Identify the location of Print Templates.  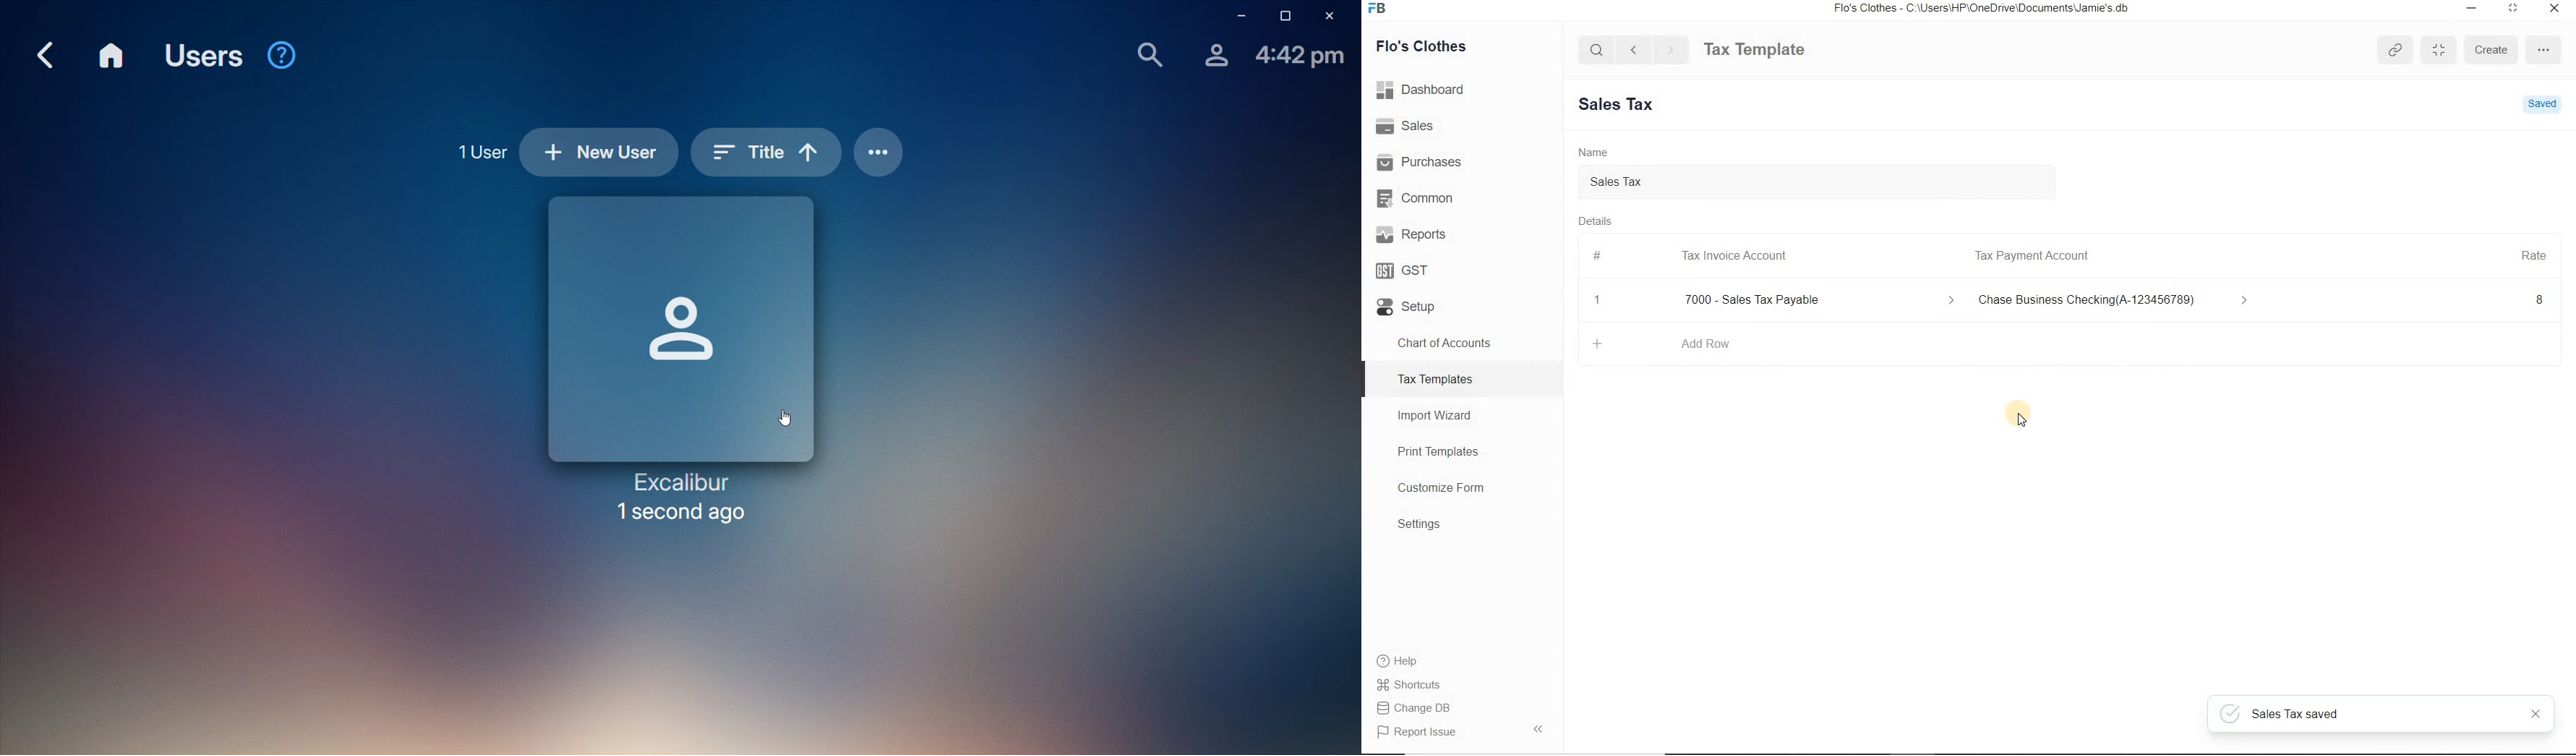
(1463, 451).